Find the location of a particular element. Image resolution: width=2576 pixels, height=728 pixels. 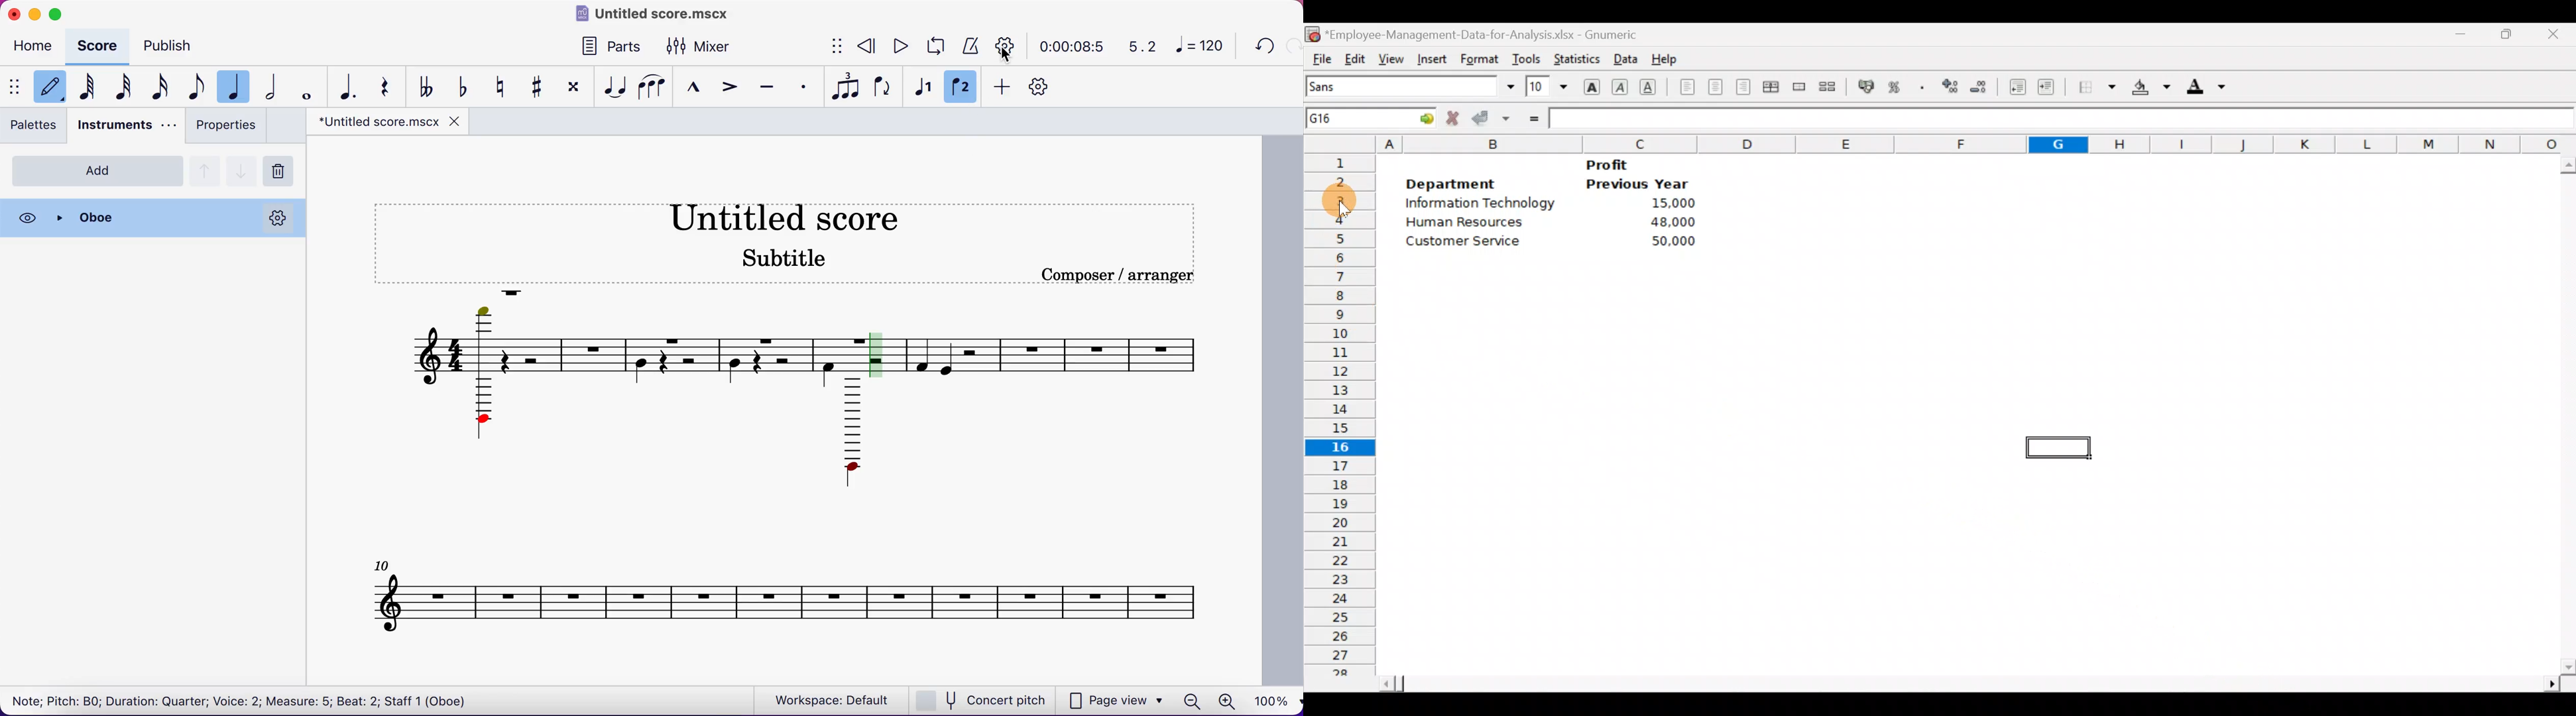

Bold is located at coordinates (1590, 86).